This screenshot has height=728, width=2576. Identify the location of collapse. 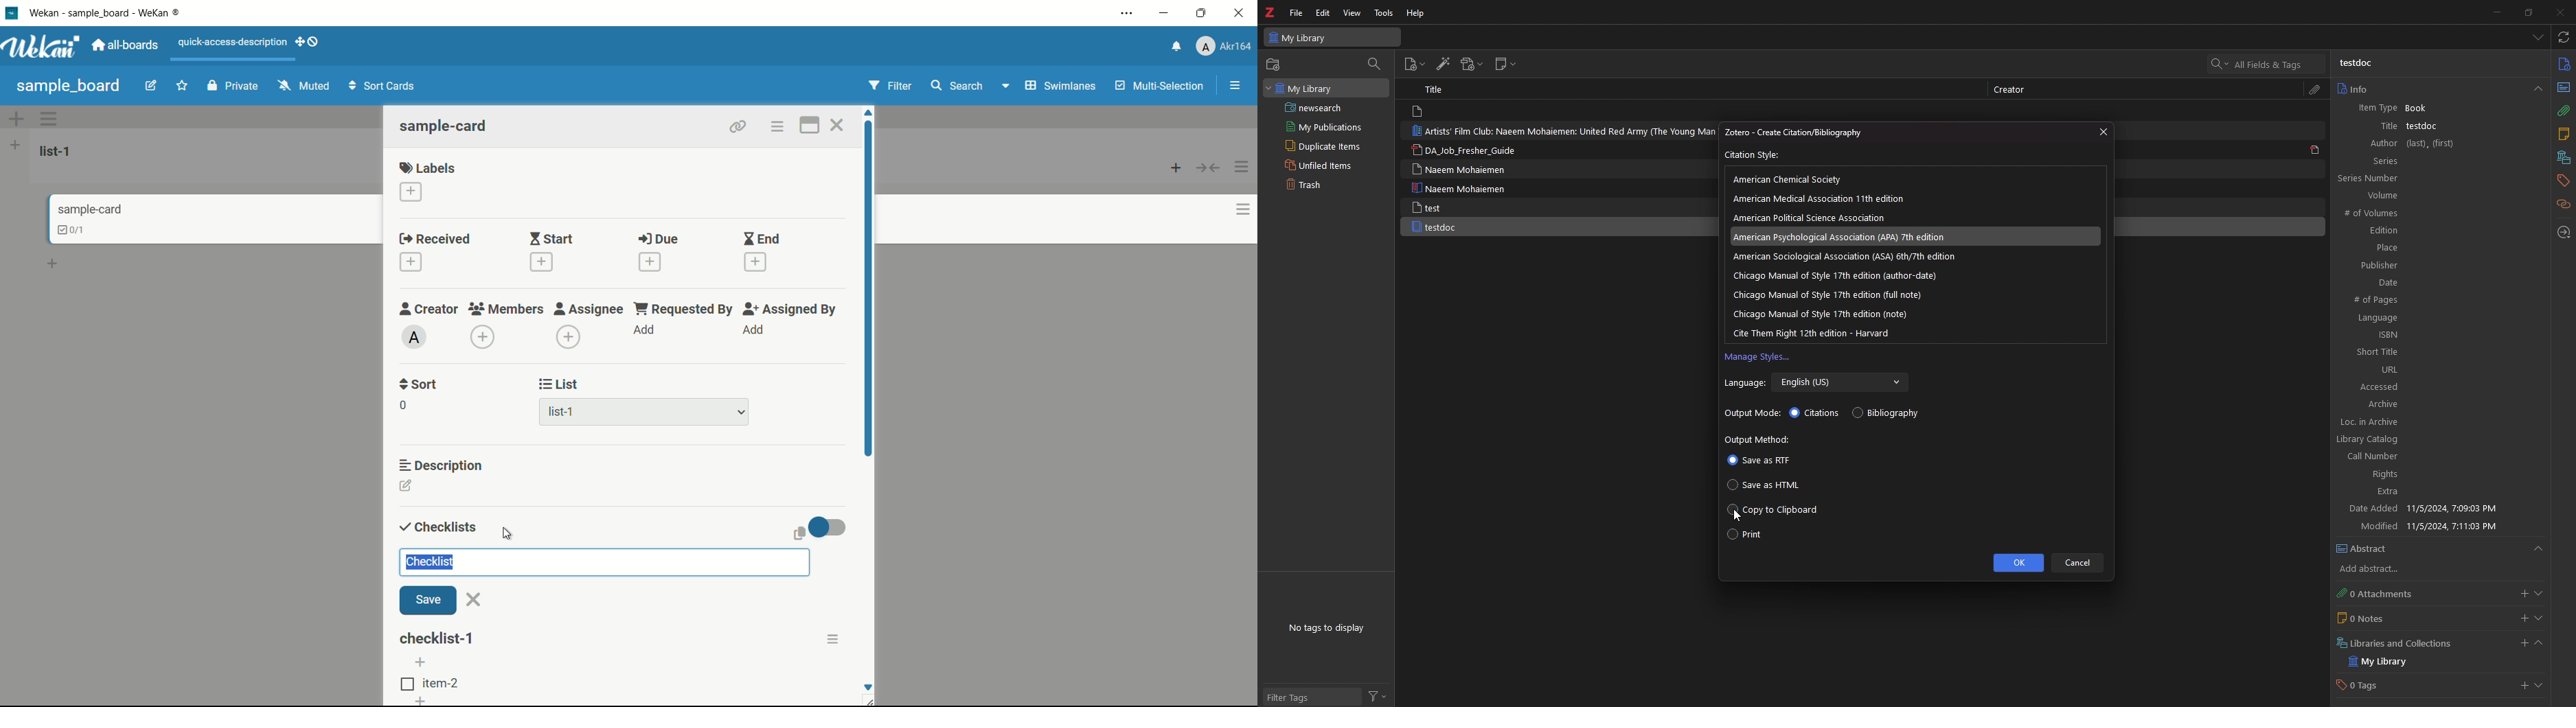
(1209, 168).